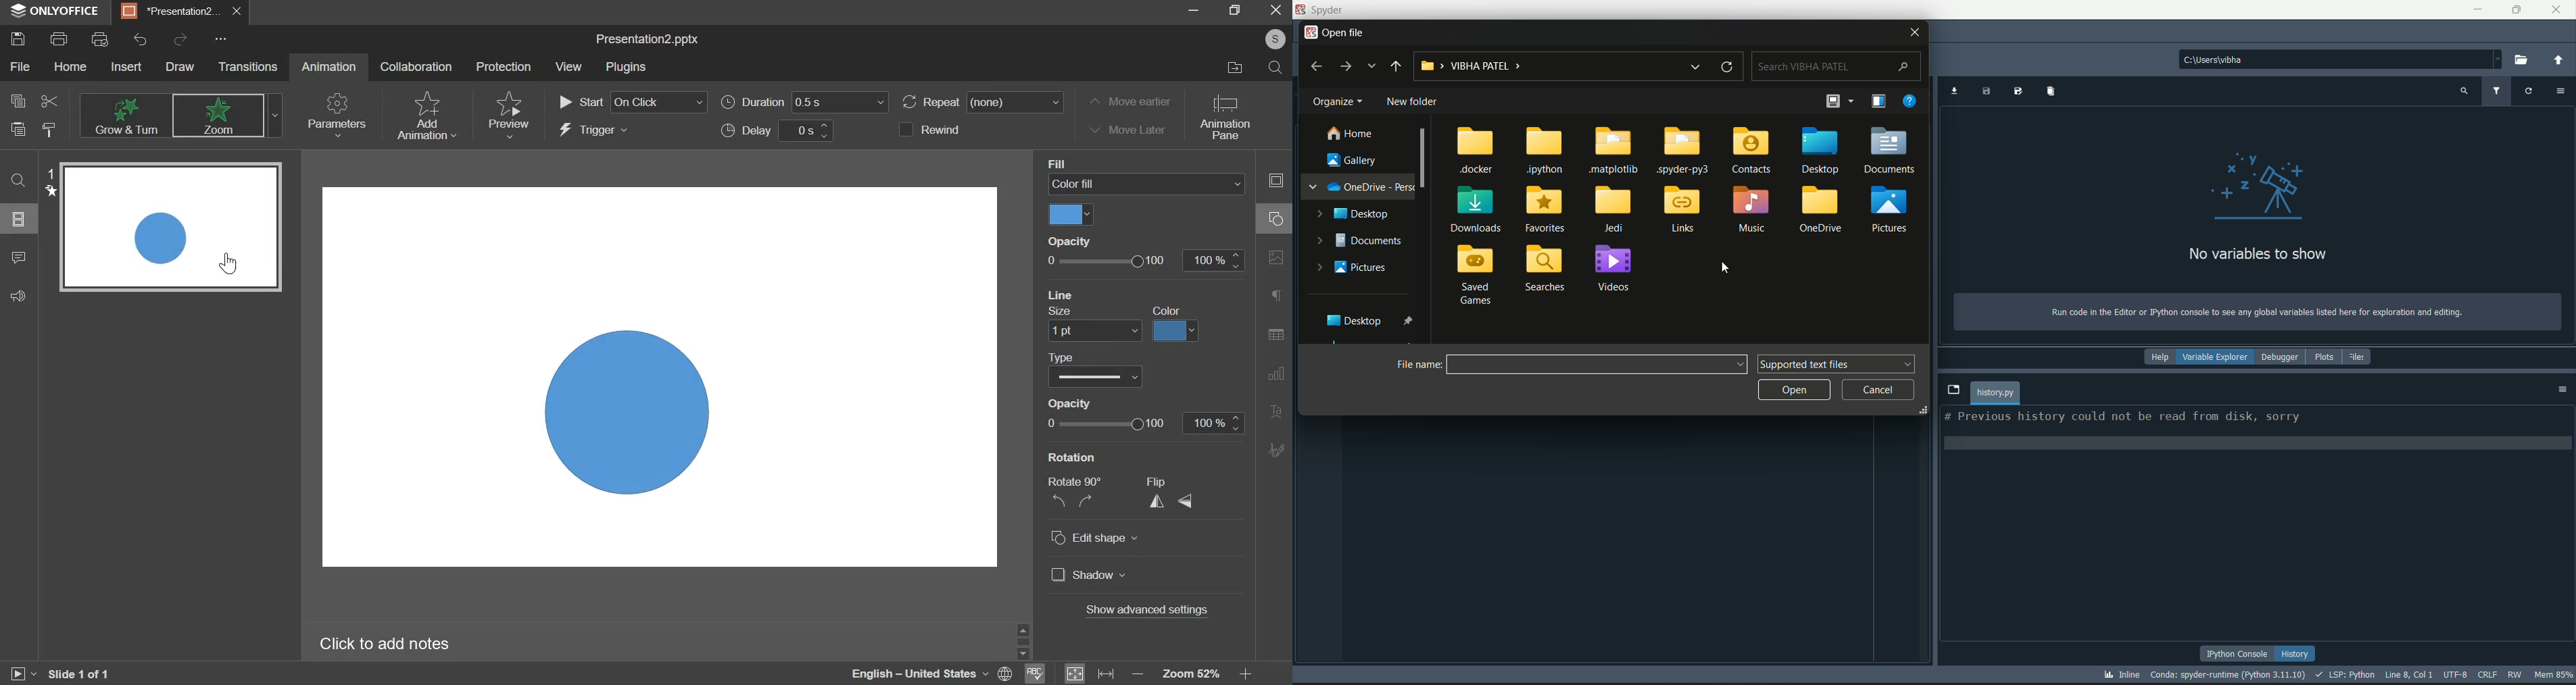 Image resolution: width=2576 pixels, height=700 pixels. I want to click on python console, so click(2239, 653).